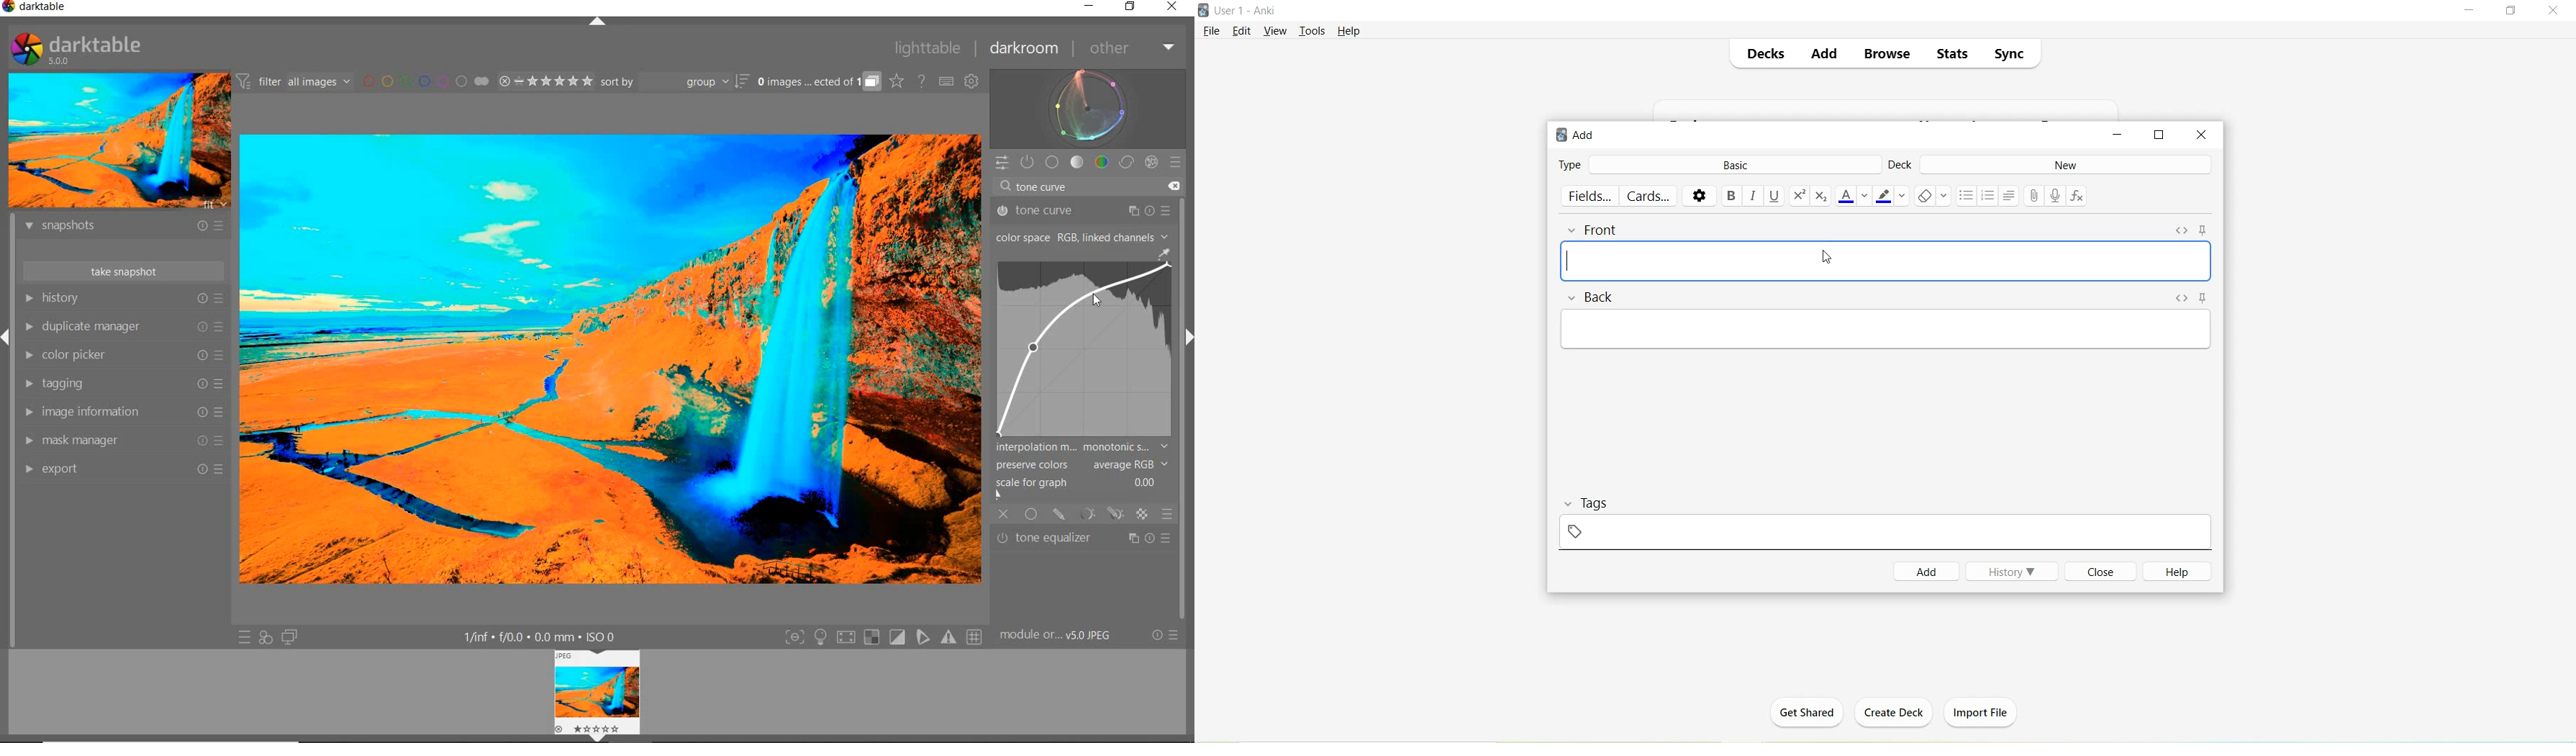 The height and width of the screenshot is (756, 2576). What do you see at coordinates (597, 738) in the screenshot?
I see `Expand/Collapse` at bounding box center [597, 738].